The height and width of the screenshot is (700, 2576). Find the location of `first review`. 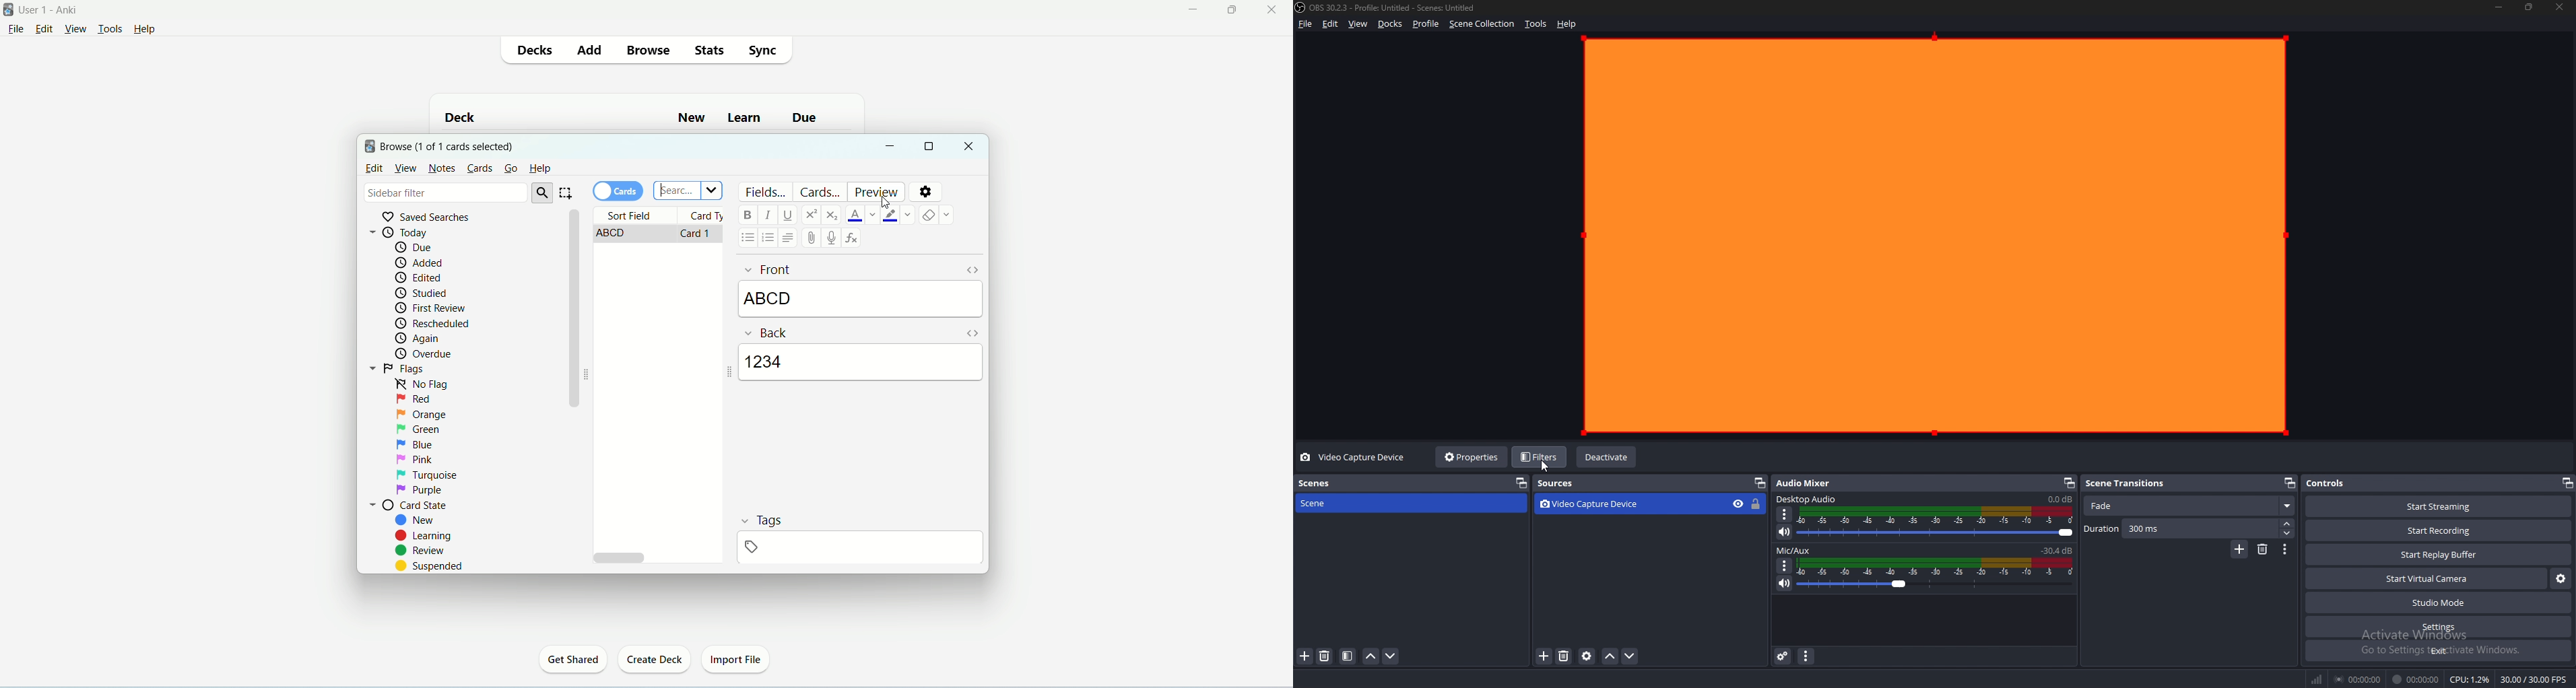

first review is located at coordinates (429, 309).